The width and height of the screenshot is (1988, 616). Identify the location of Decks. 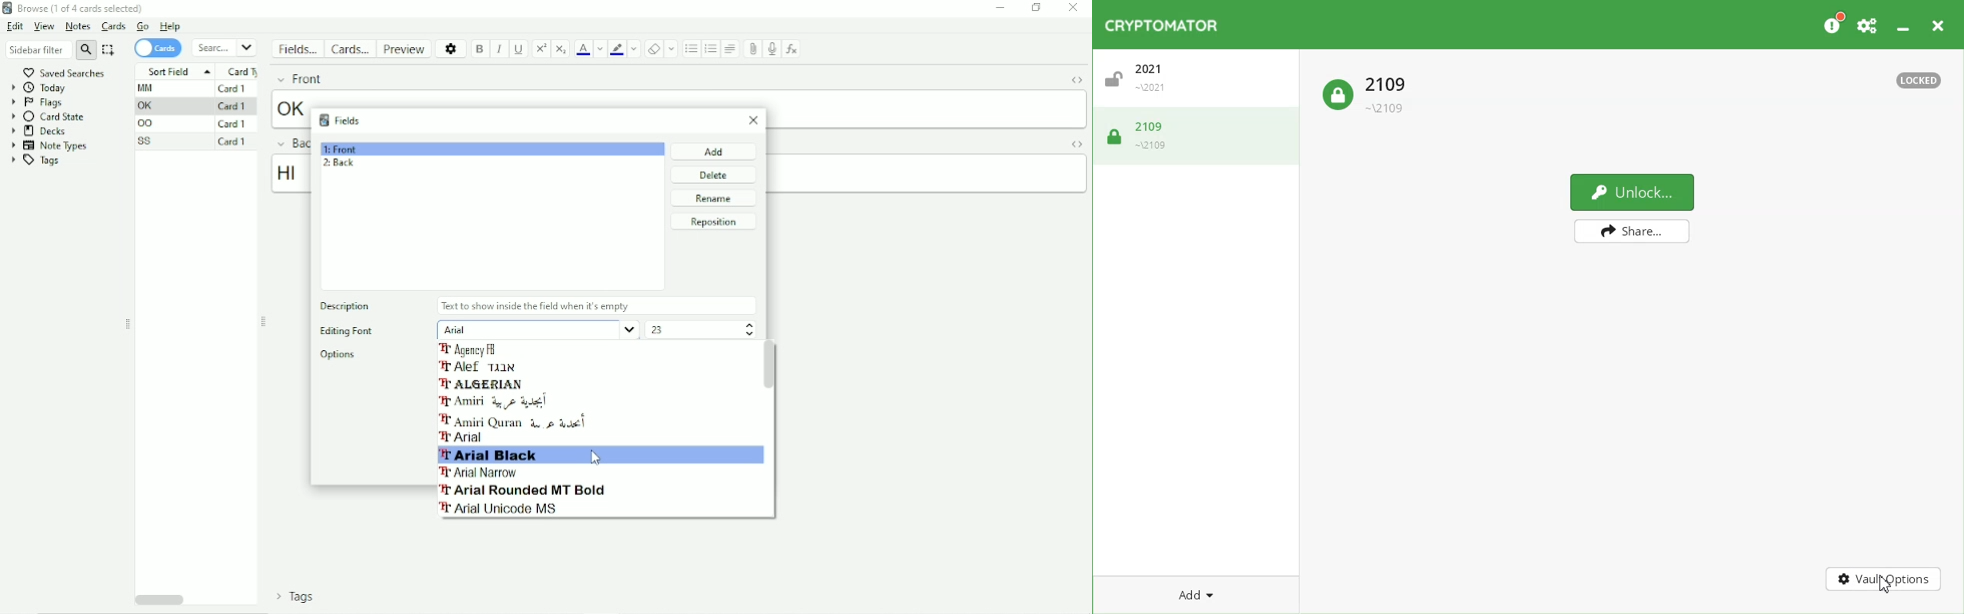
(39, 131).